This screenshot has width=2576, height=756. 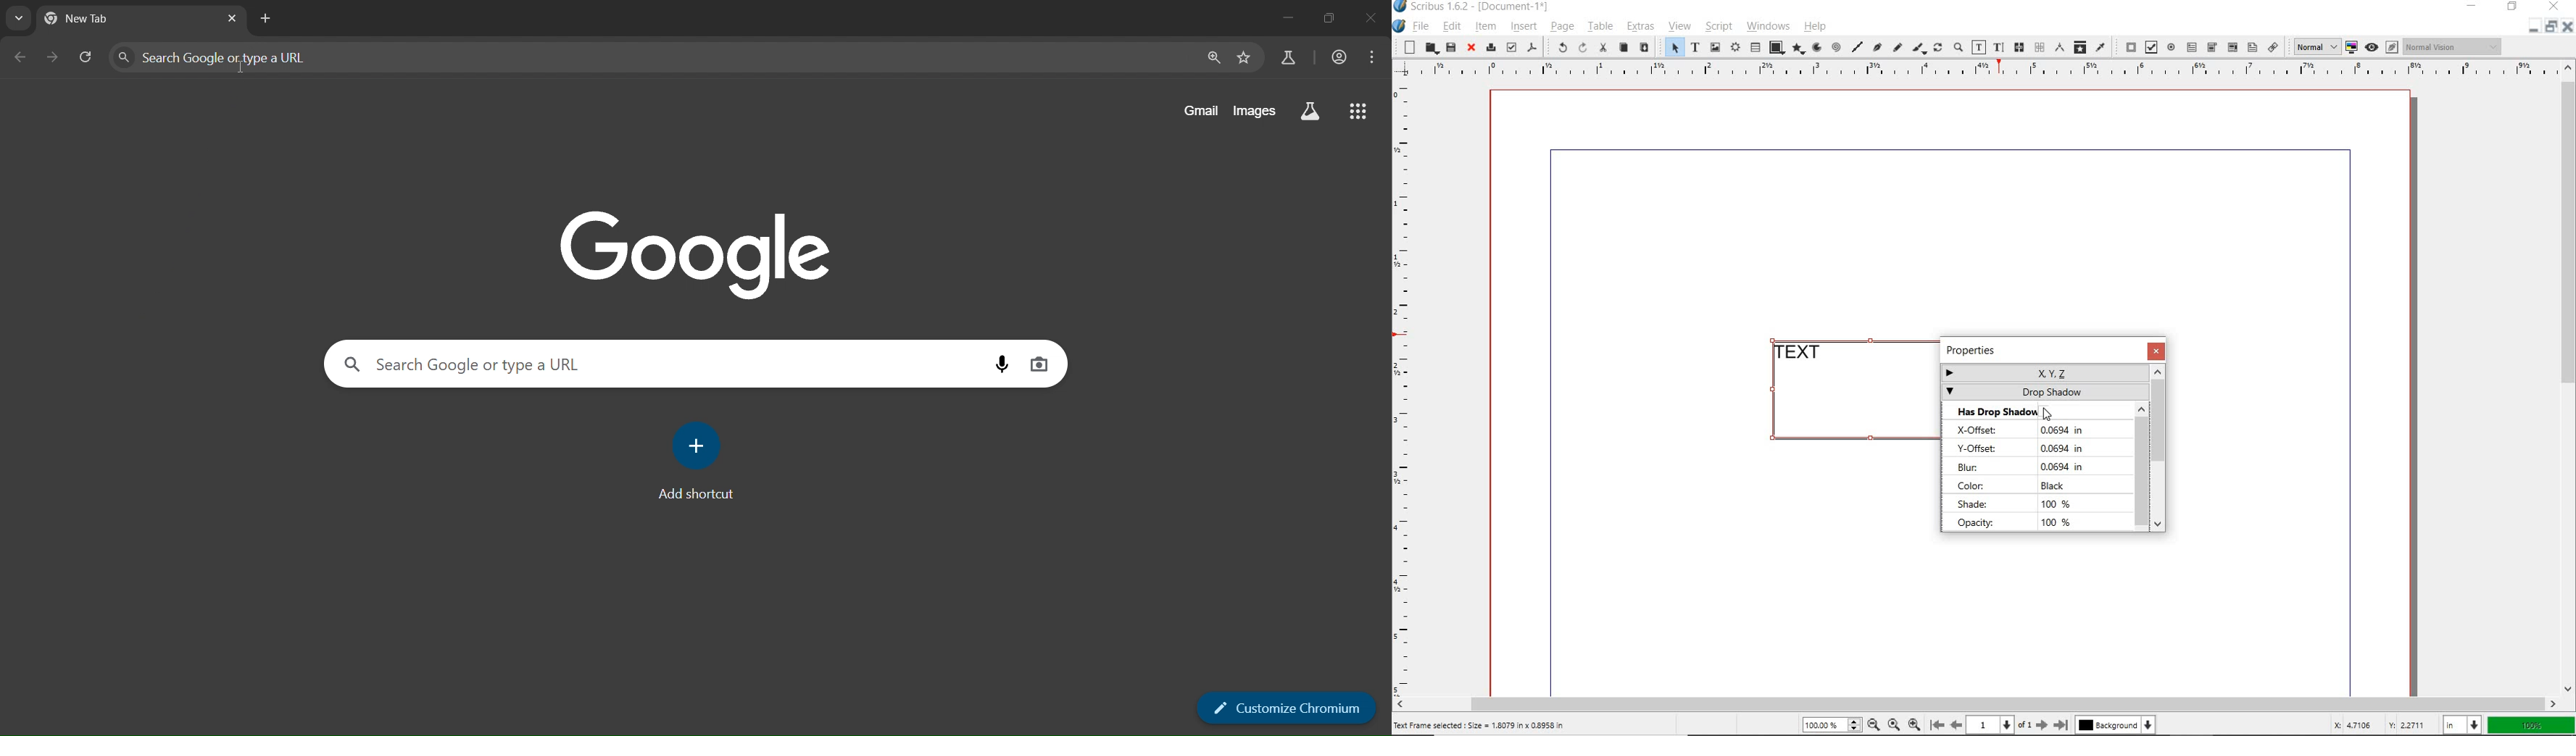 I want to click on Zoom to 100%, so click(x=1895, y=726).